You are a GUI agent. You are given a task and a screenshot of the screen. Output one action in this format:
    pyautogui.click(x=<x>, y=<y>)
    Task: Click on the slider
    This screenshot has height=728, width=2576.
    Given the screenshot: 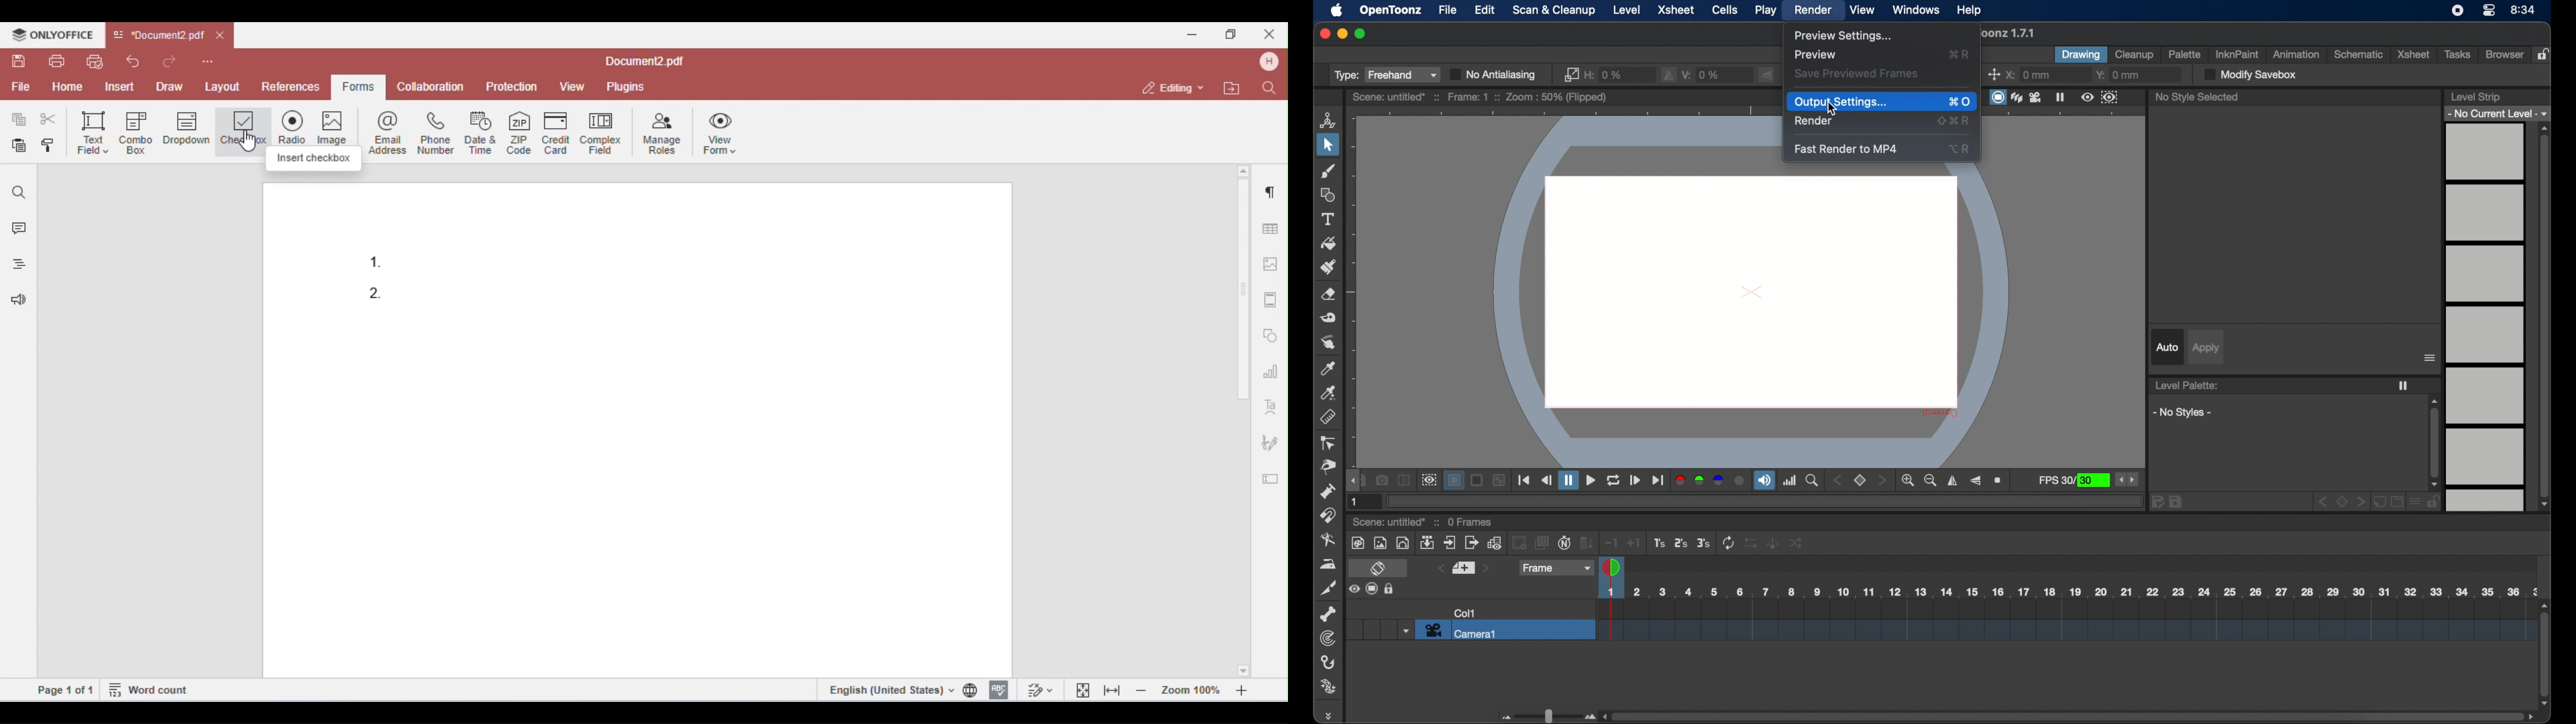 What is the action you would take?
    pyautogui.click(x=1546, y=716)
    